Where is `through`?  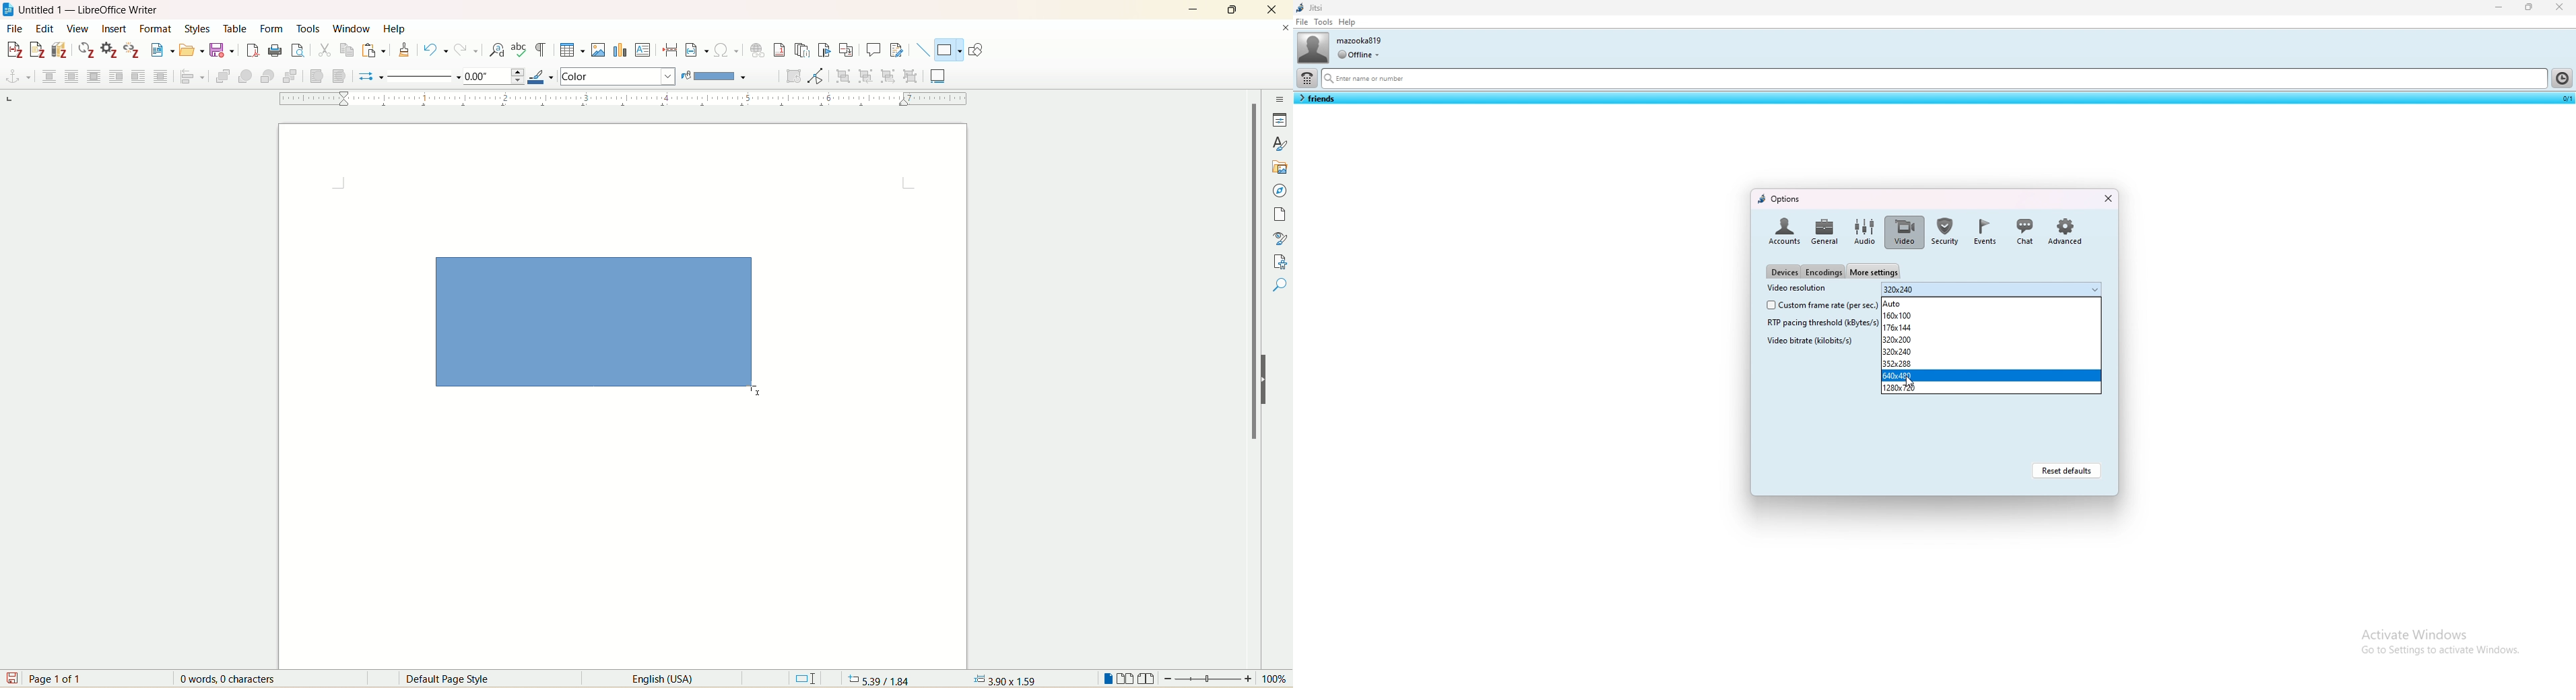
through is located at coordinates (161, 75).